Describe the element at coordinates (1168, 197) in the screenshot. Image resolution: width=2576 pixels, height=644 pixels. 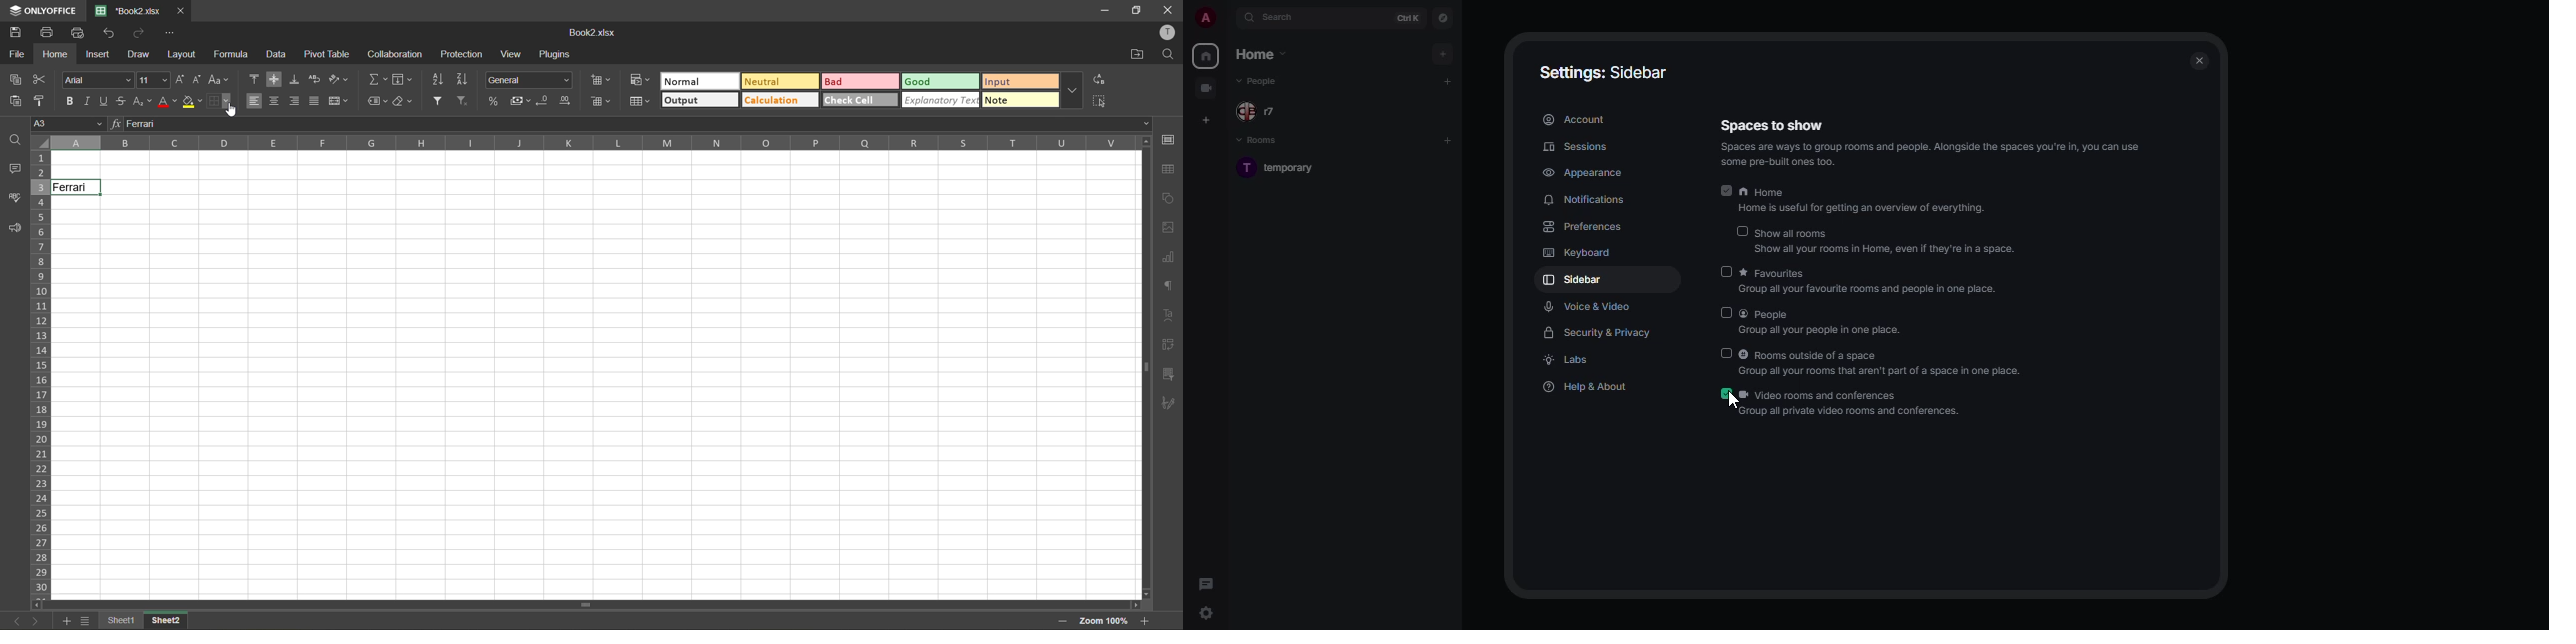
I see `shapes` at that location.